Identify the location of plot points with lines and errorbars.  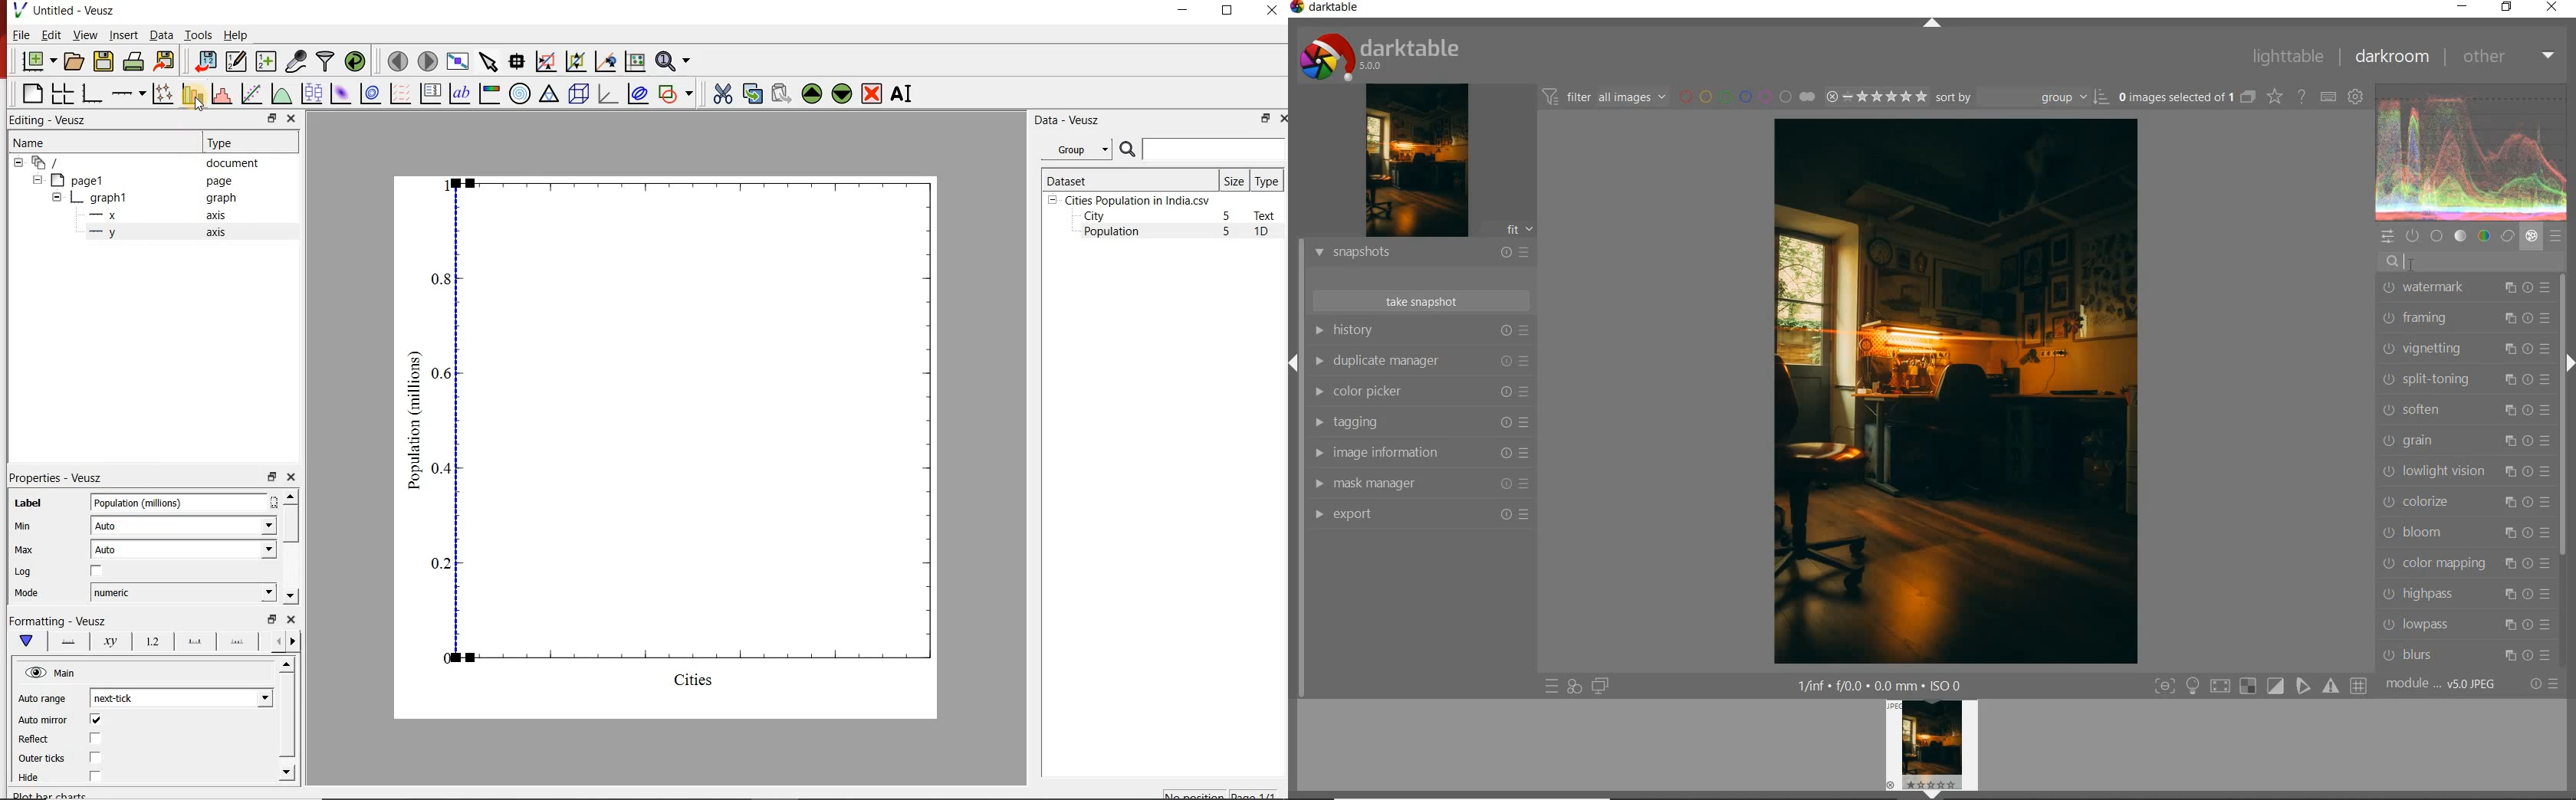
(160, 93).